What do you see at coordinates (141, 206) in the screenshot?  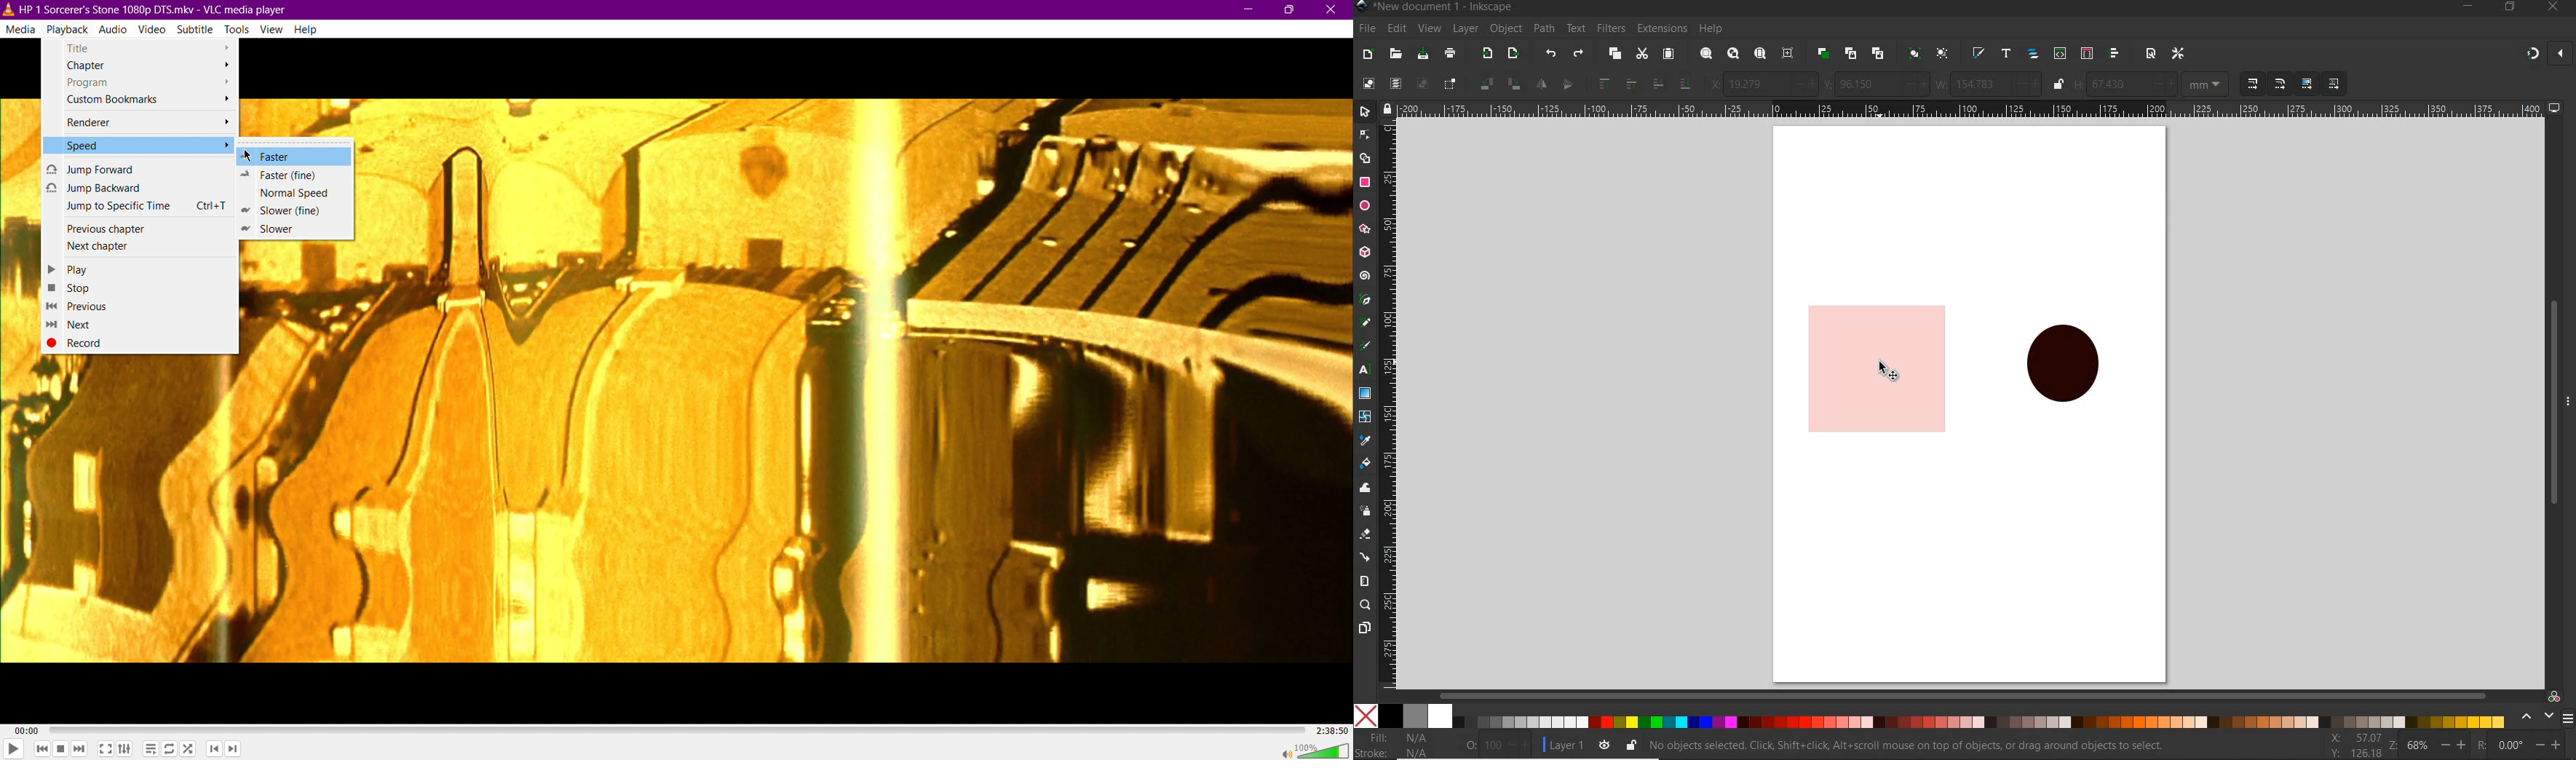 I see `Jump to Specific Time` at bounding box center [141, 206].